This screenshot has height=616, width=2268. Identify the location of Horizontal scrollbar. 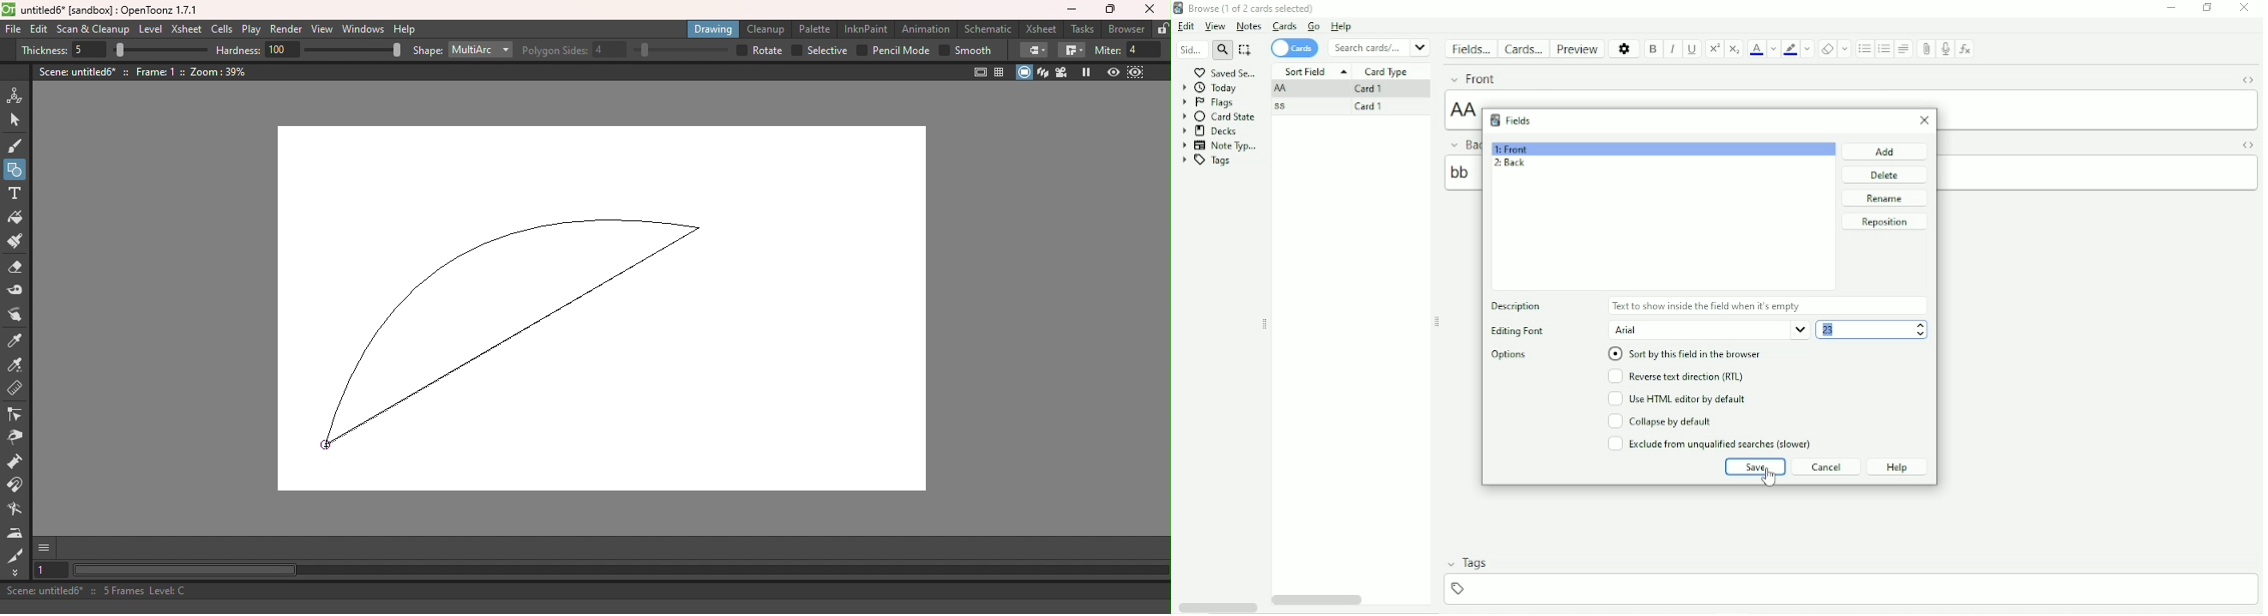
(1320, 600).